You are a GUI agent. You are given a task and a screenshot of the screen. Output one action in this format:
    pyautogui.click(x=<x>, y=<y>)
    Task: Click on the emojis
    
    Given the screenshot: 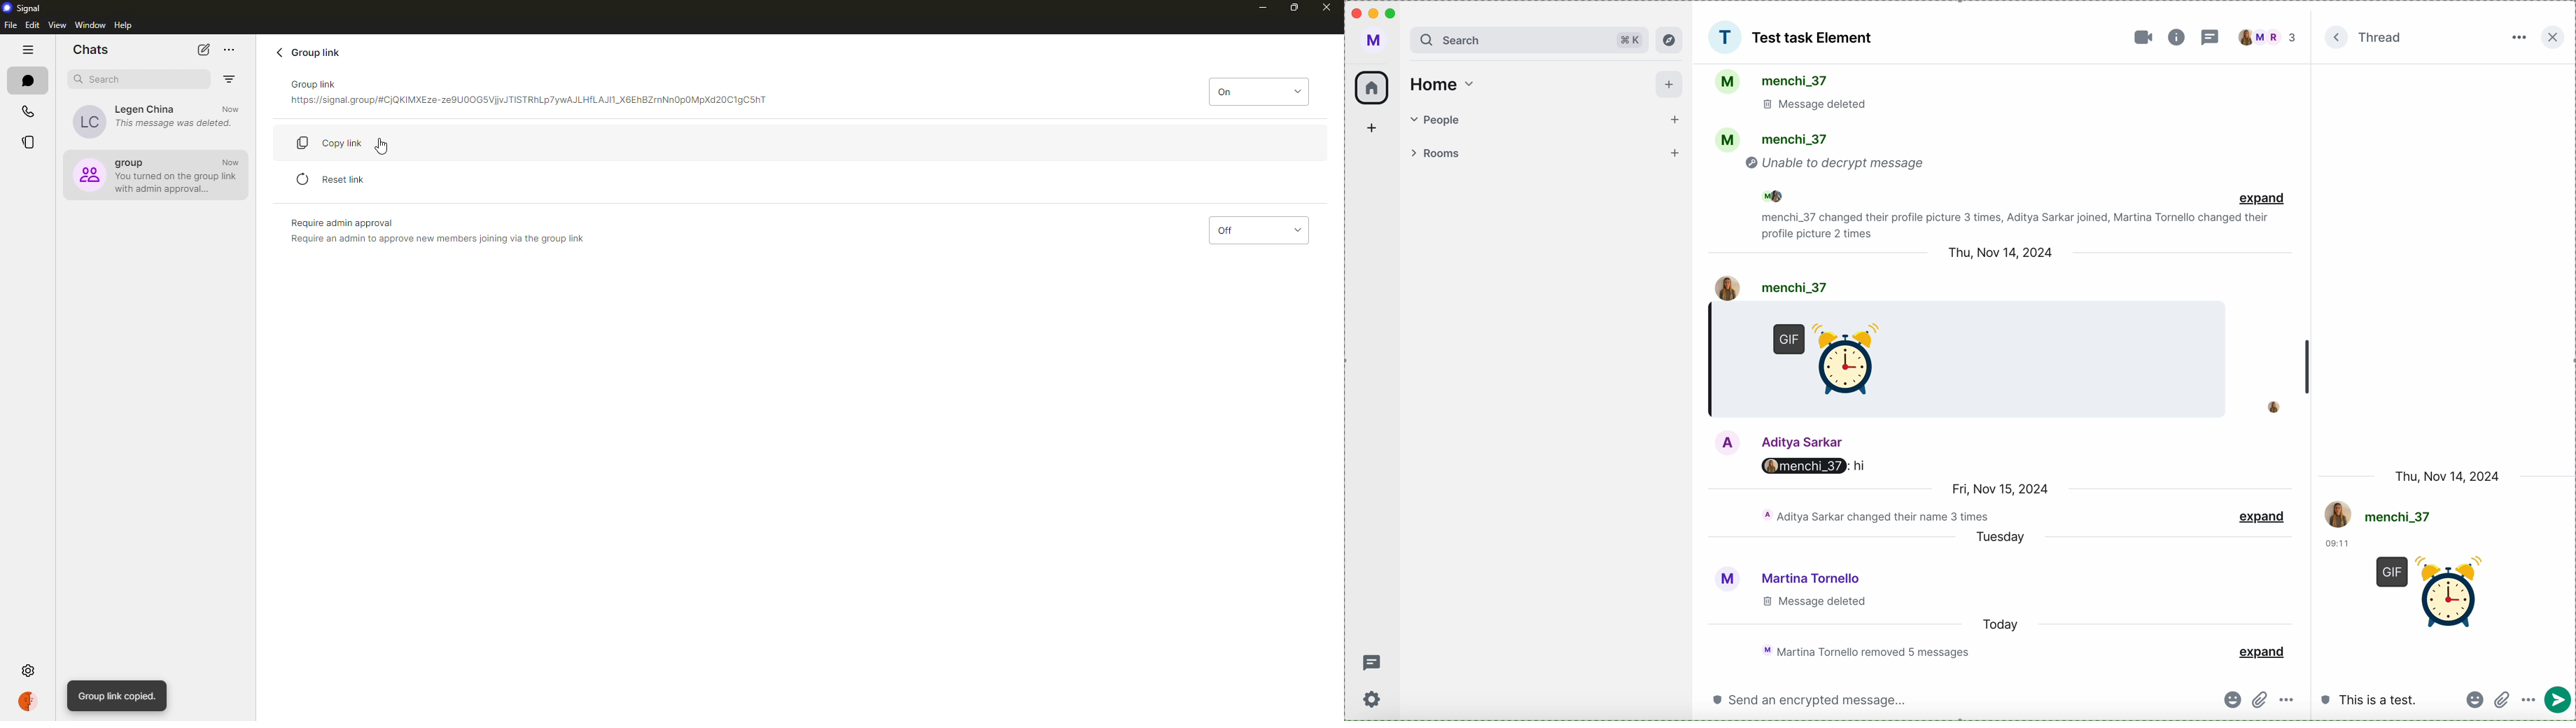 What is the action you would take?
    pyautogui.click(x=2473, y=699)
    